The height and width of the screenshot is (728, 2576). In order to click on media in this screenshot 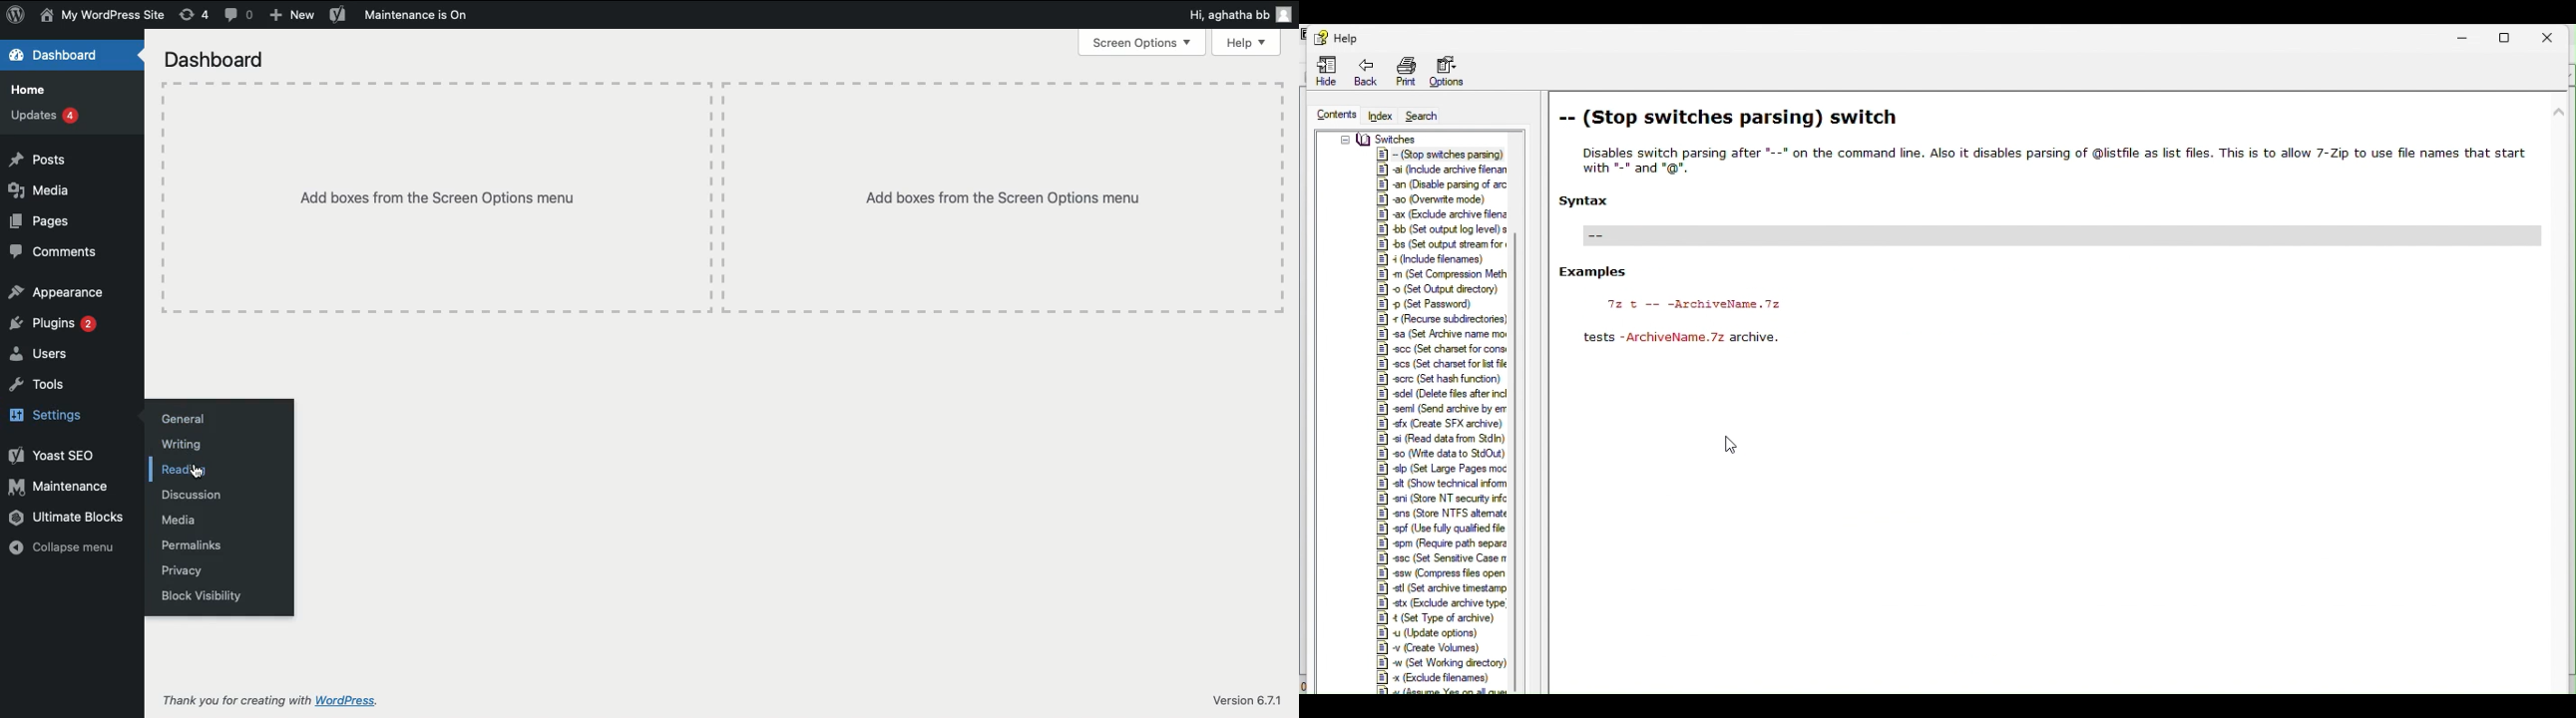, I will do `click(179, 520)`.